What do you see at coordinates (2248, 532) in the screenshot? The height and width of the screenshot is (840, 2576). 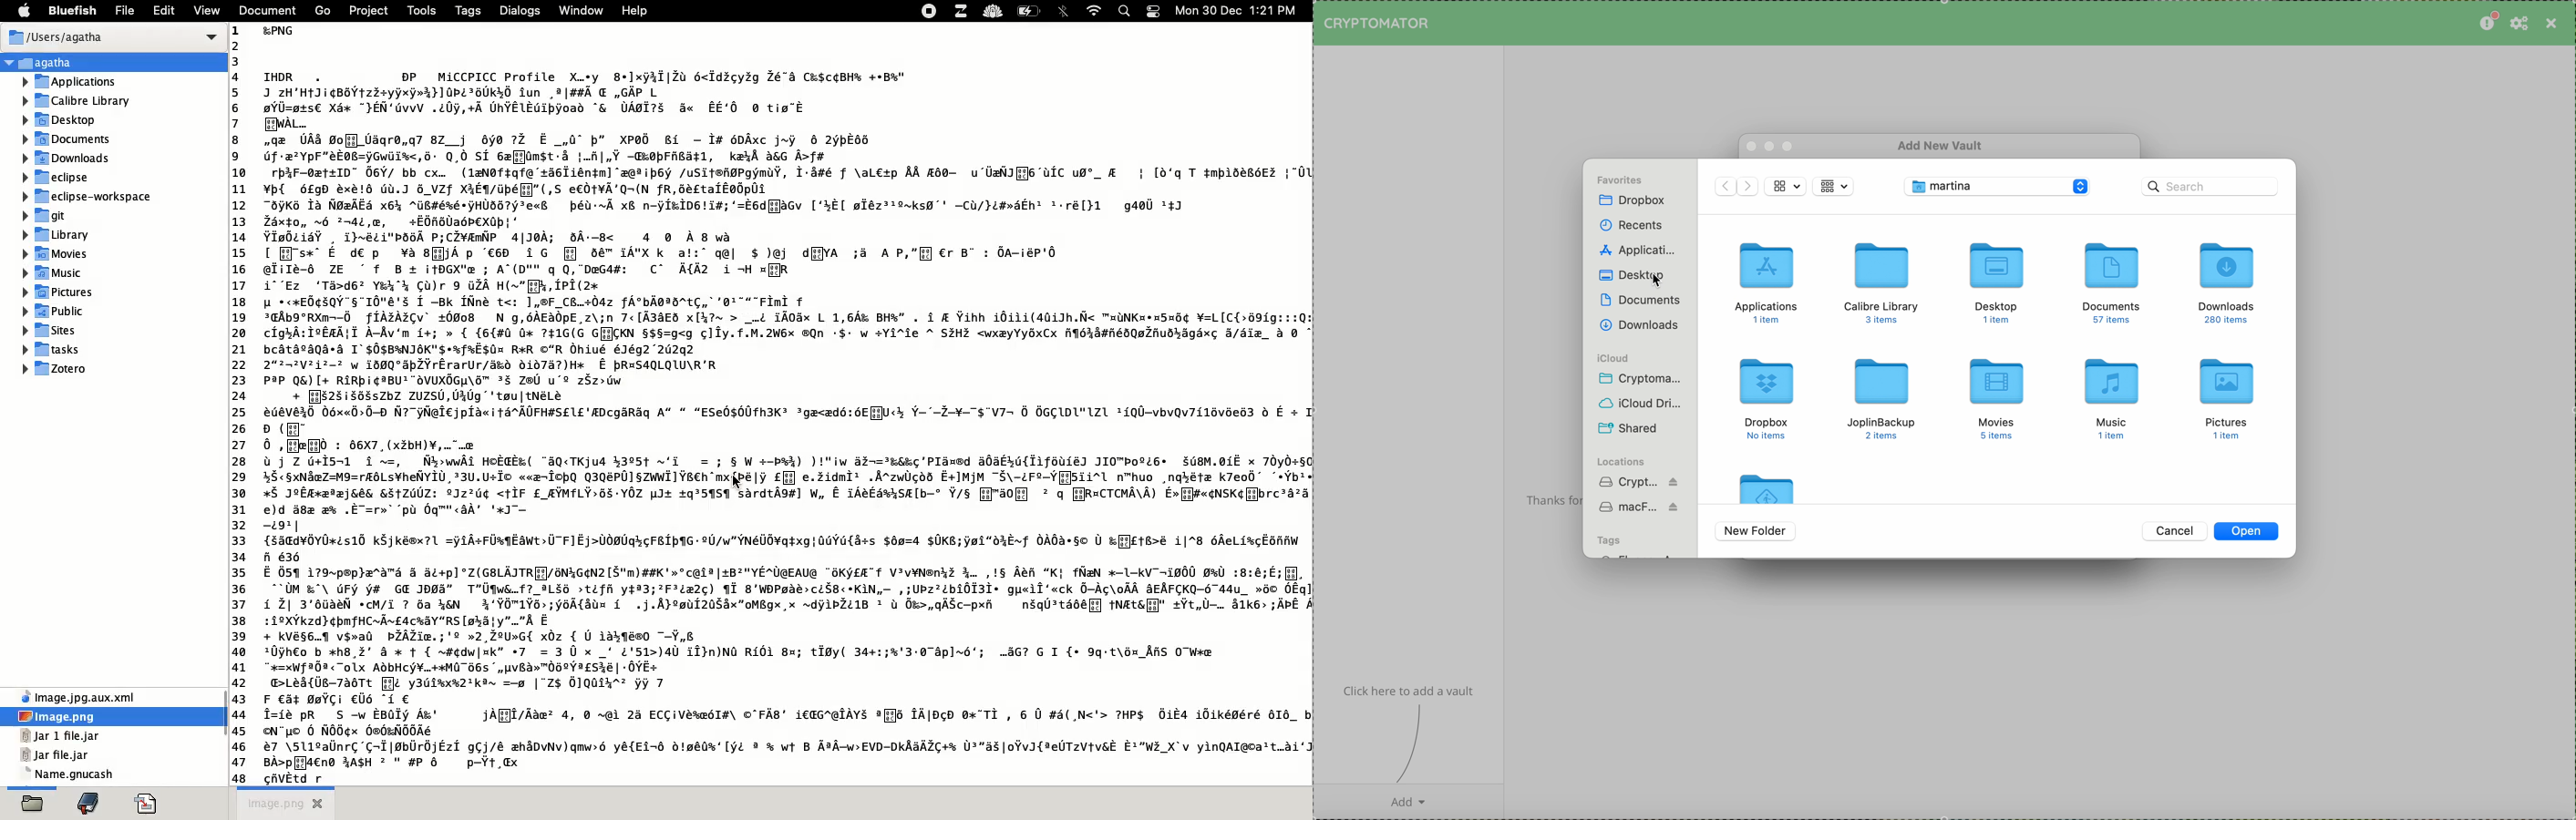 I see `open button` at bounding box center [2248, 532].